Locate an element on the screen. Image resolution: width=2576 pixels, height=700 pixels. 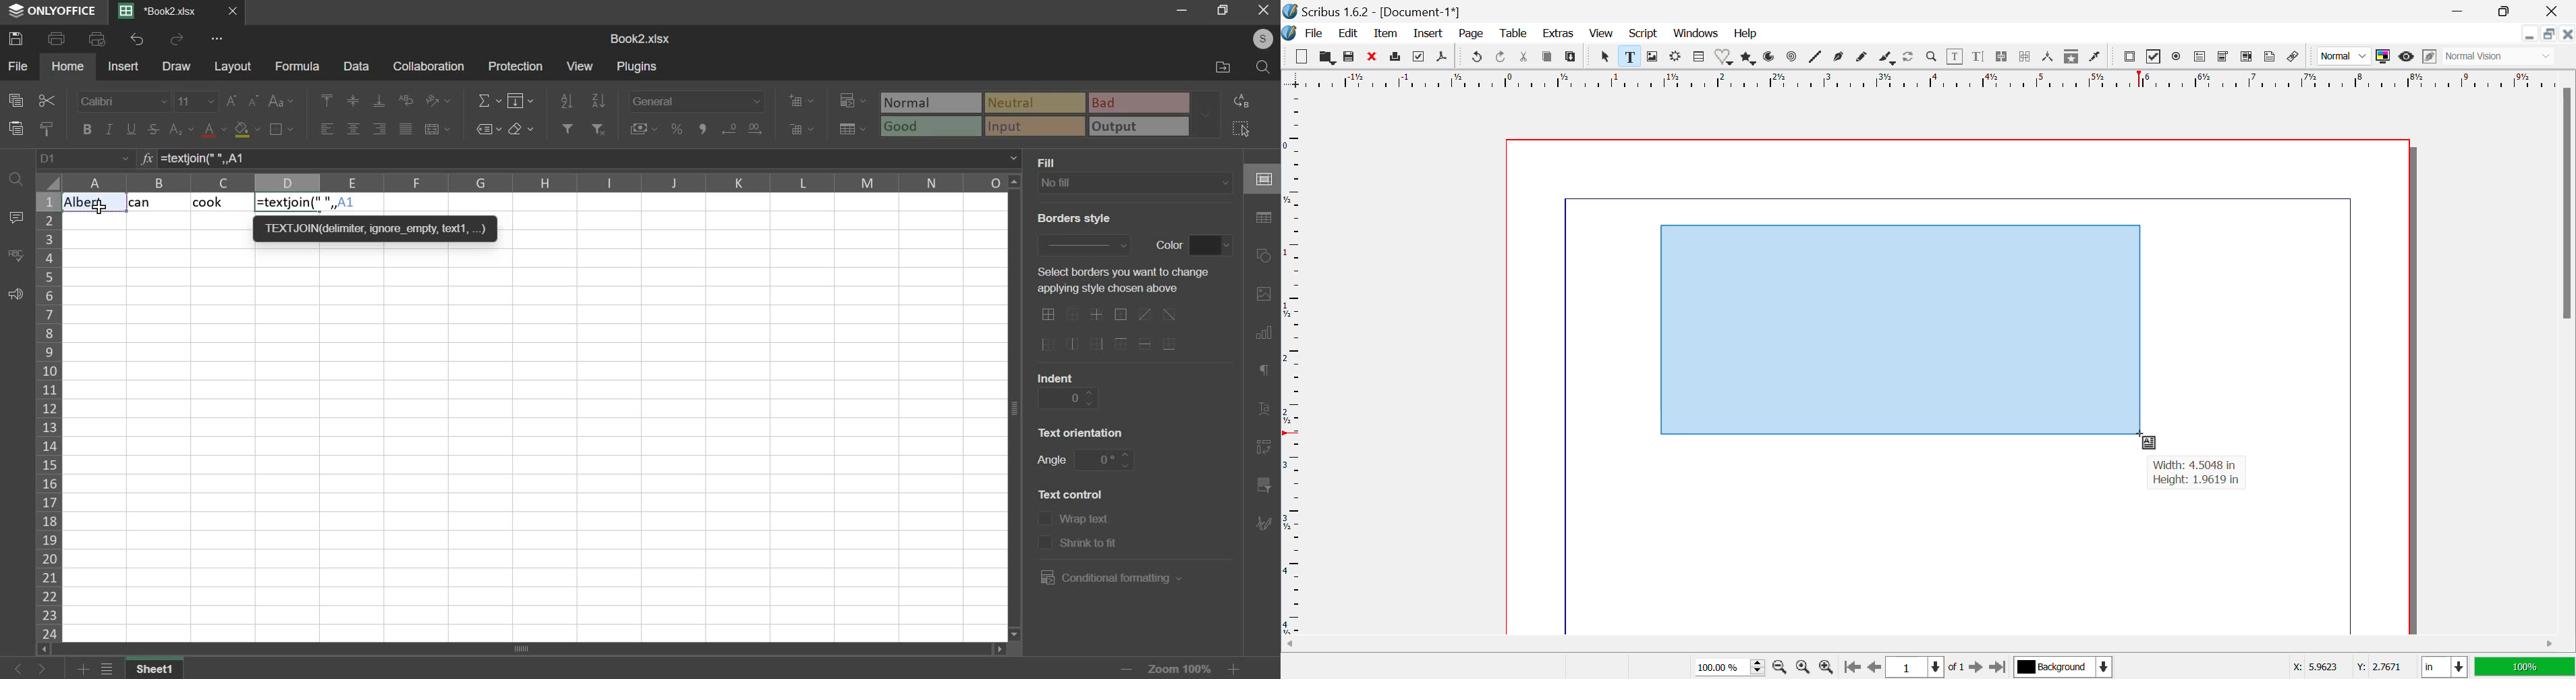
vertical scroll bar is located at coordinates (1017, 407).